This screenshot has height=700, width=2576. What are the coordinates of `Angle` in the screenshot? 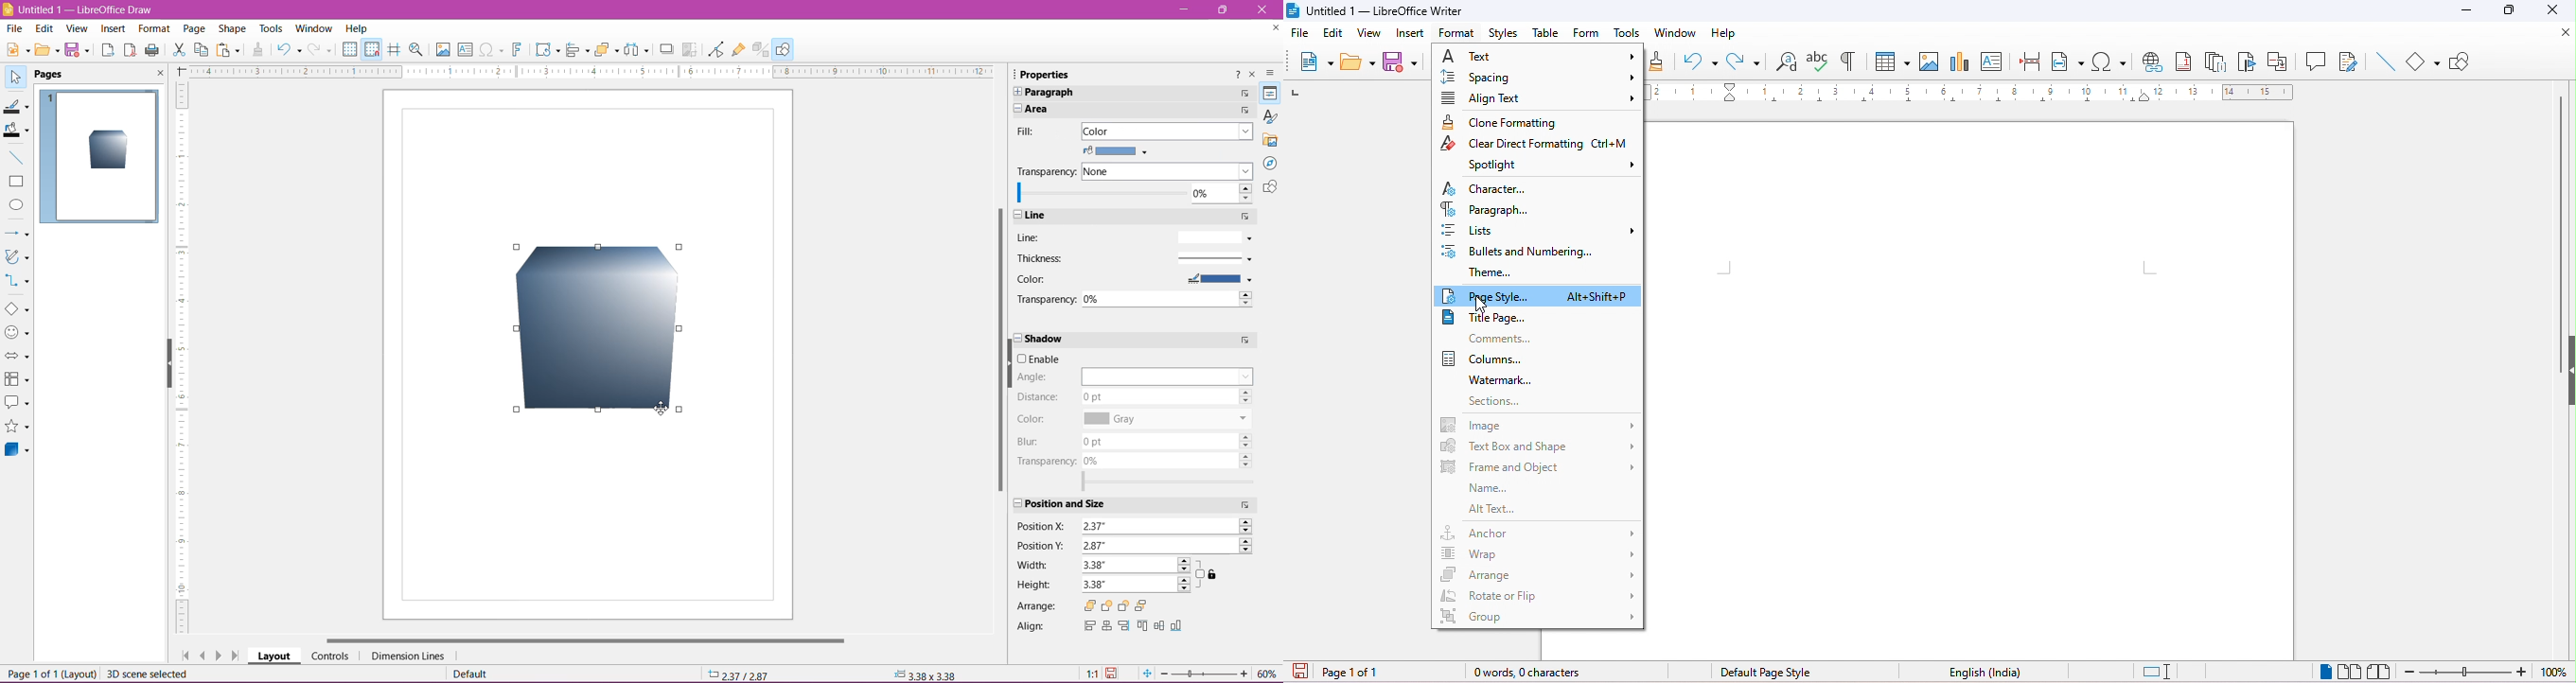 It's located at (1045, 377).